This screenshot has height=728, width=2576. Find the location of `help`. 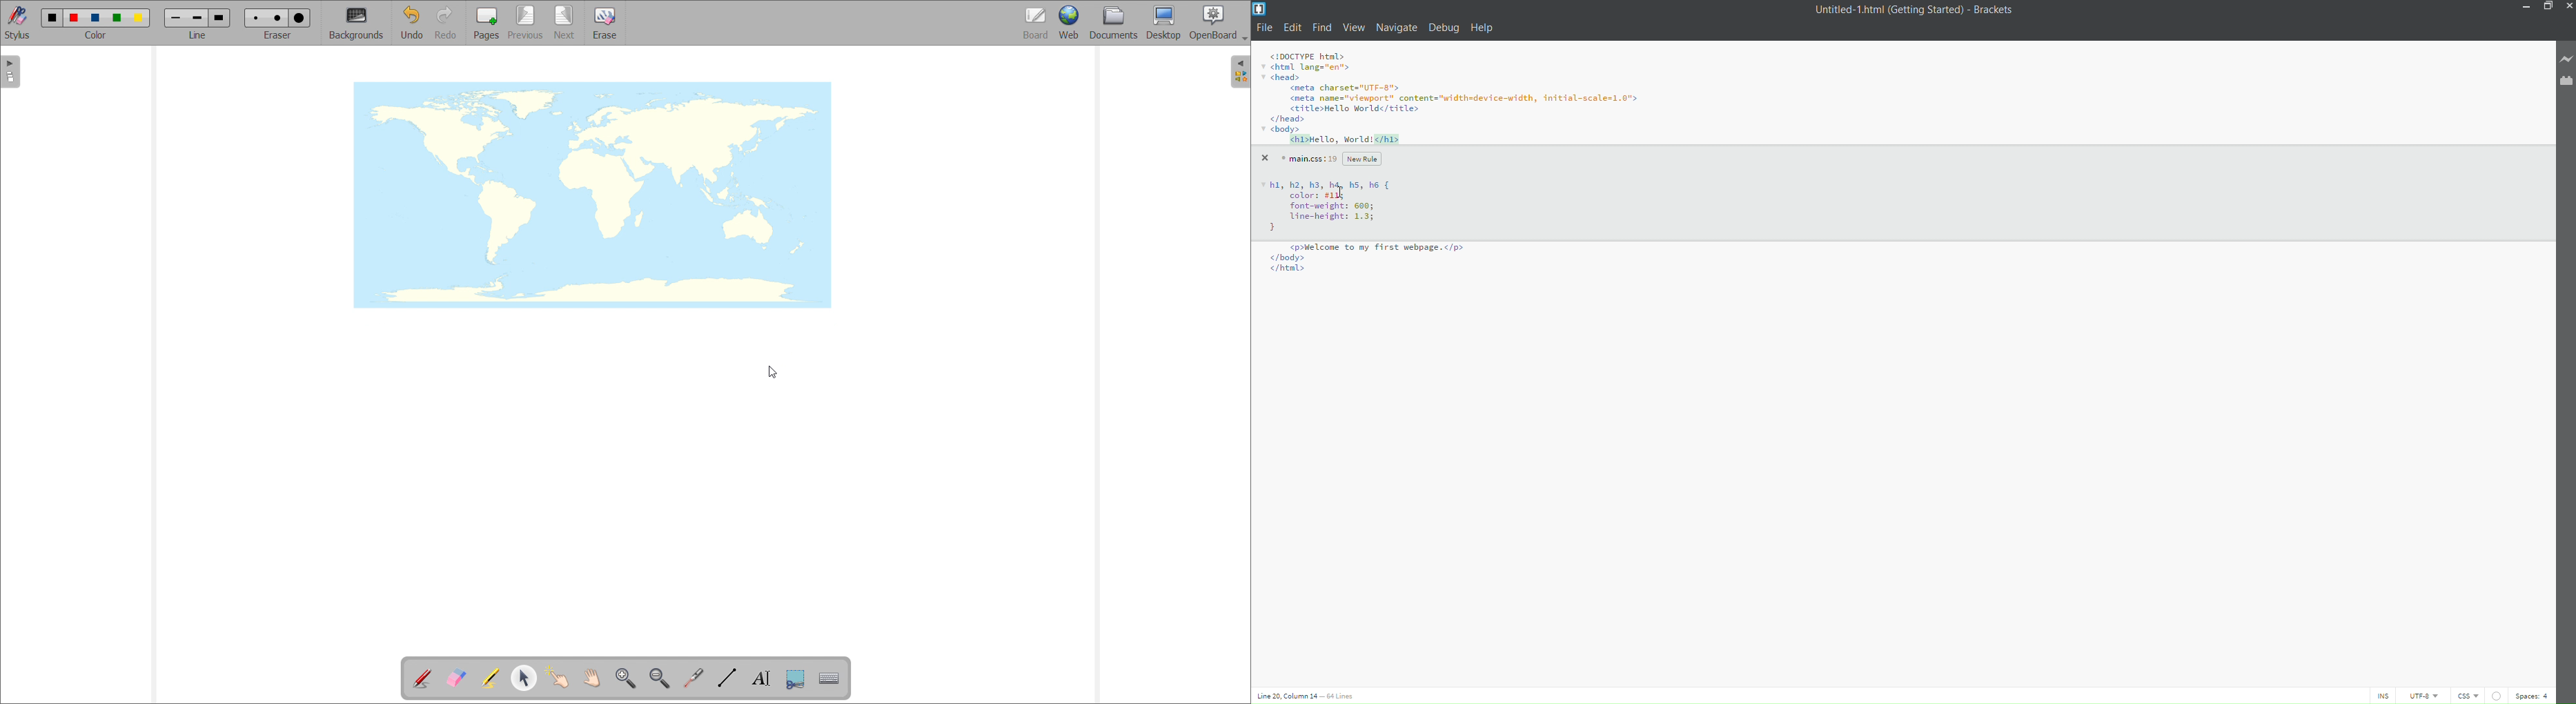

help is located at coordinates (1484, 28).